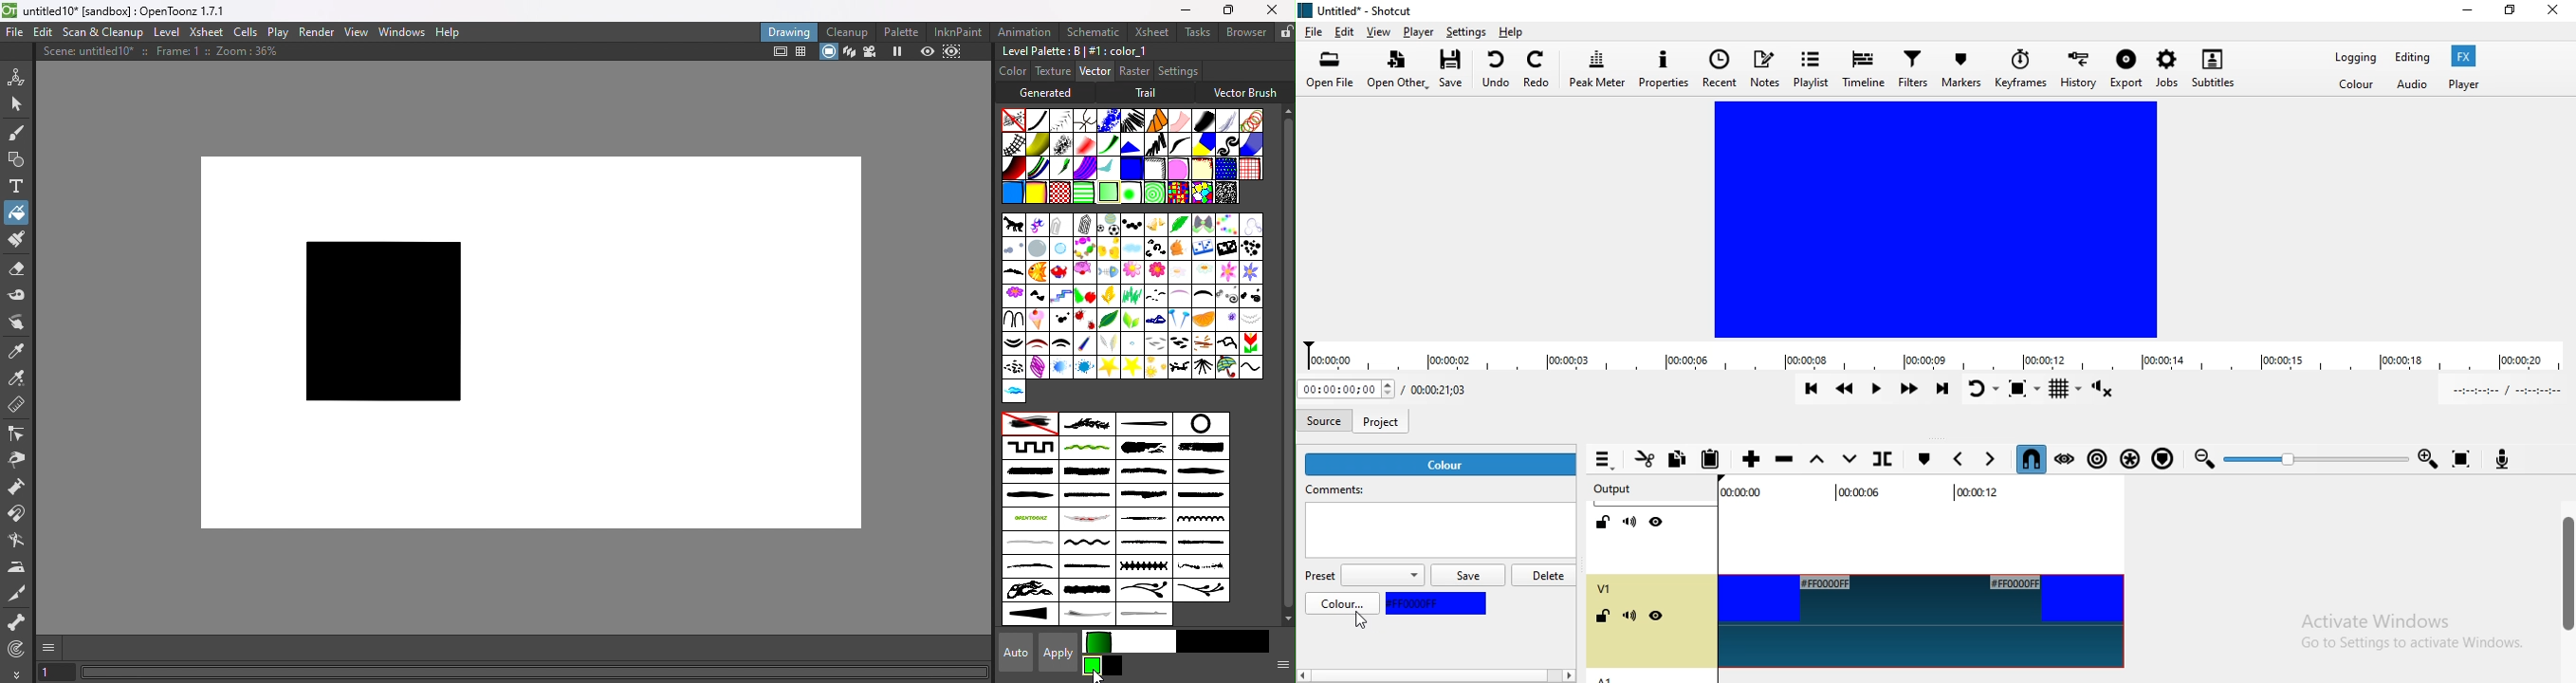 This screenshot has height=700, width=2576. What do you see at coordinates (2558, 11) in the screenshot?
I see `close` at bounding box center [2558, 11].